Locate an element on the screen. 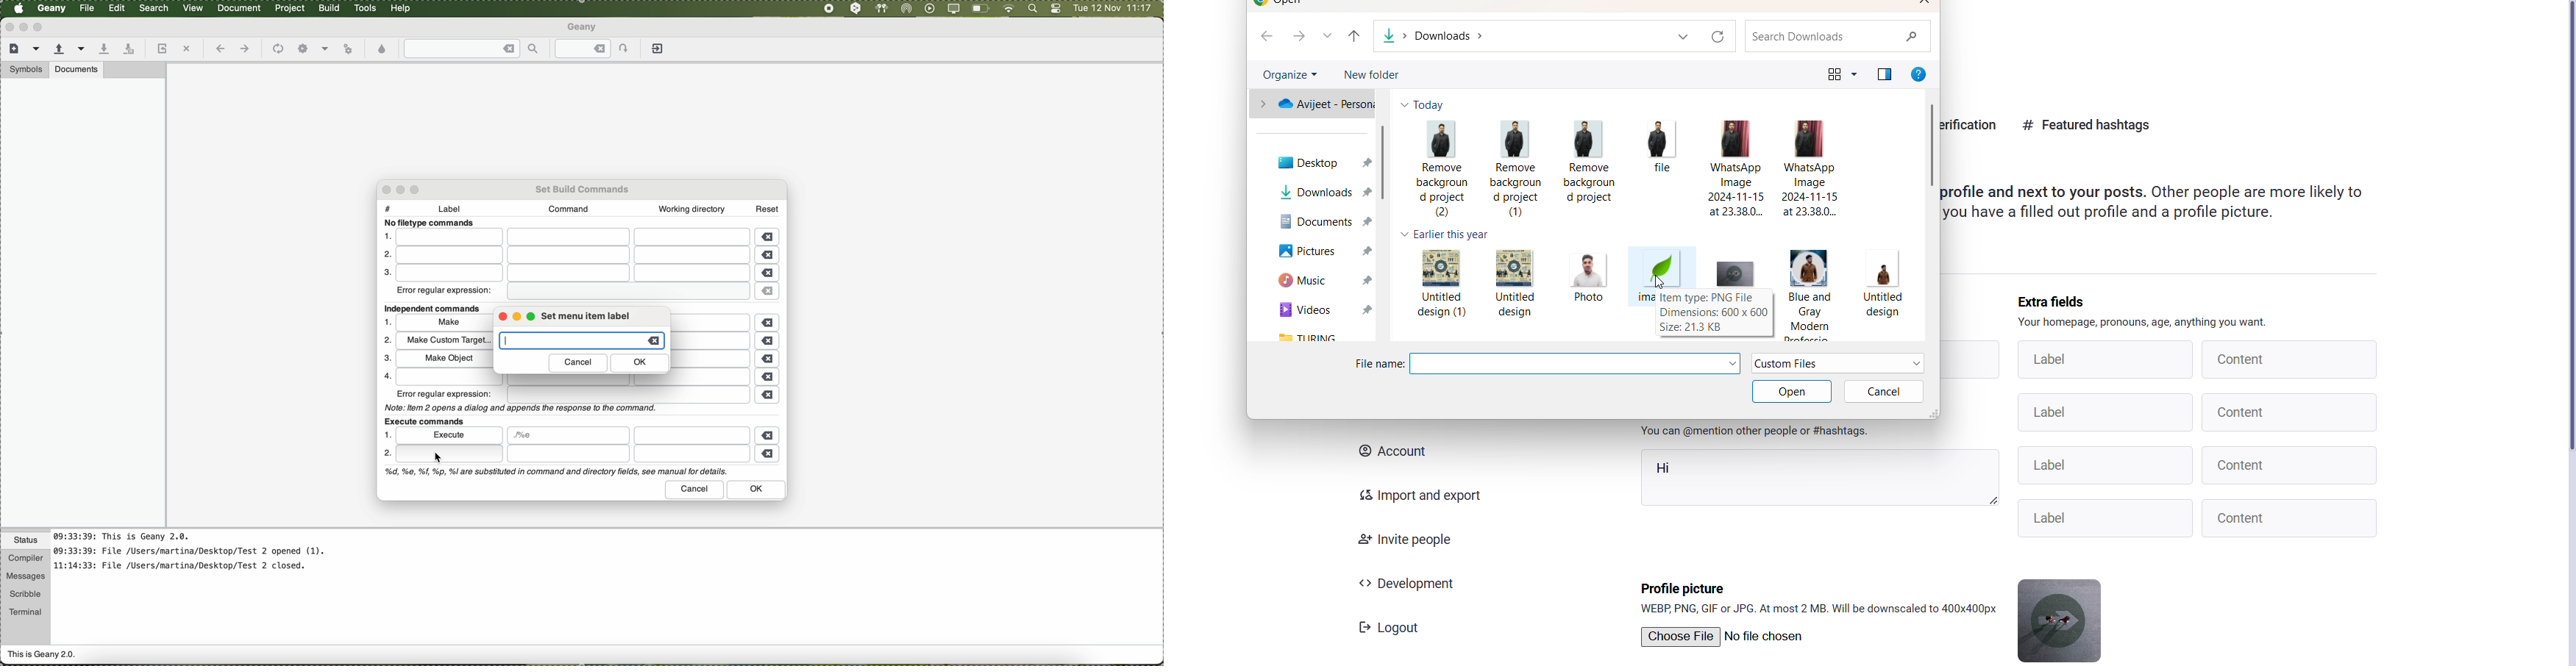  dropdown is located at coordinates (1682, 37).